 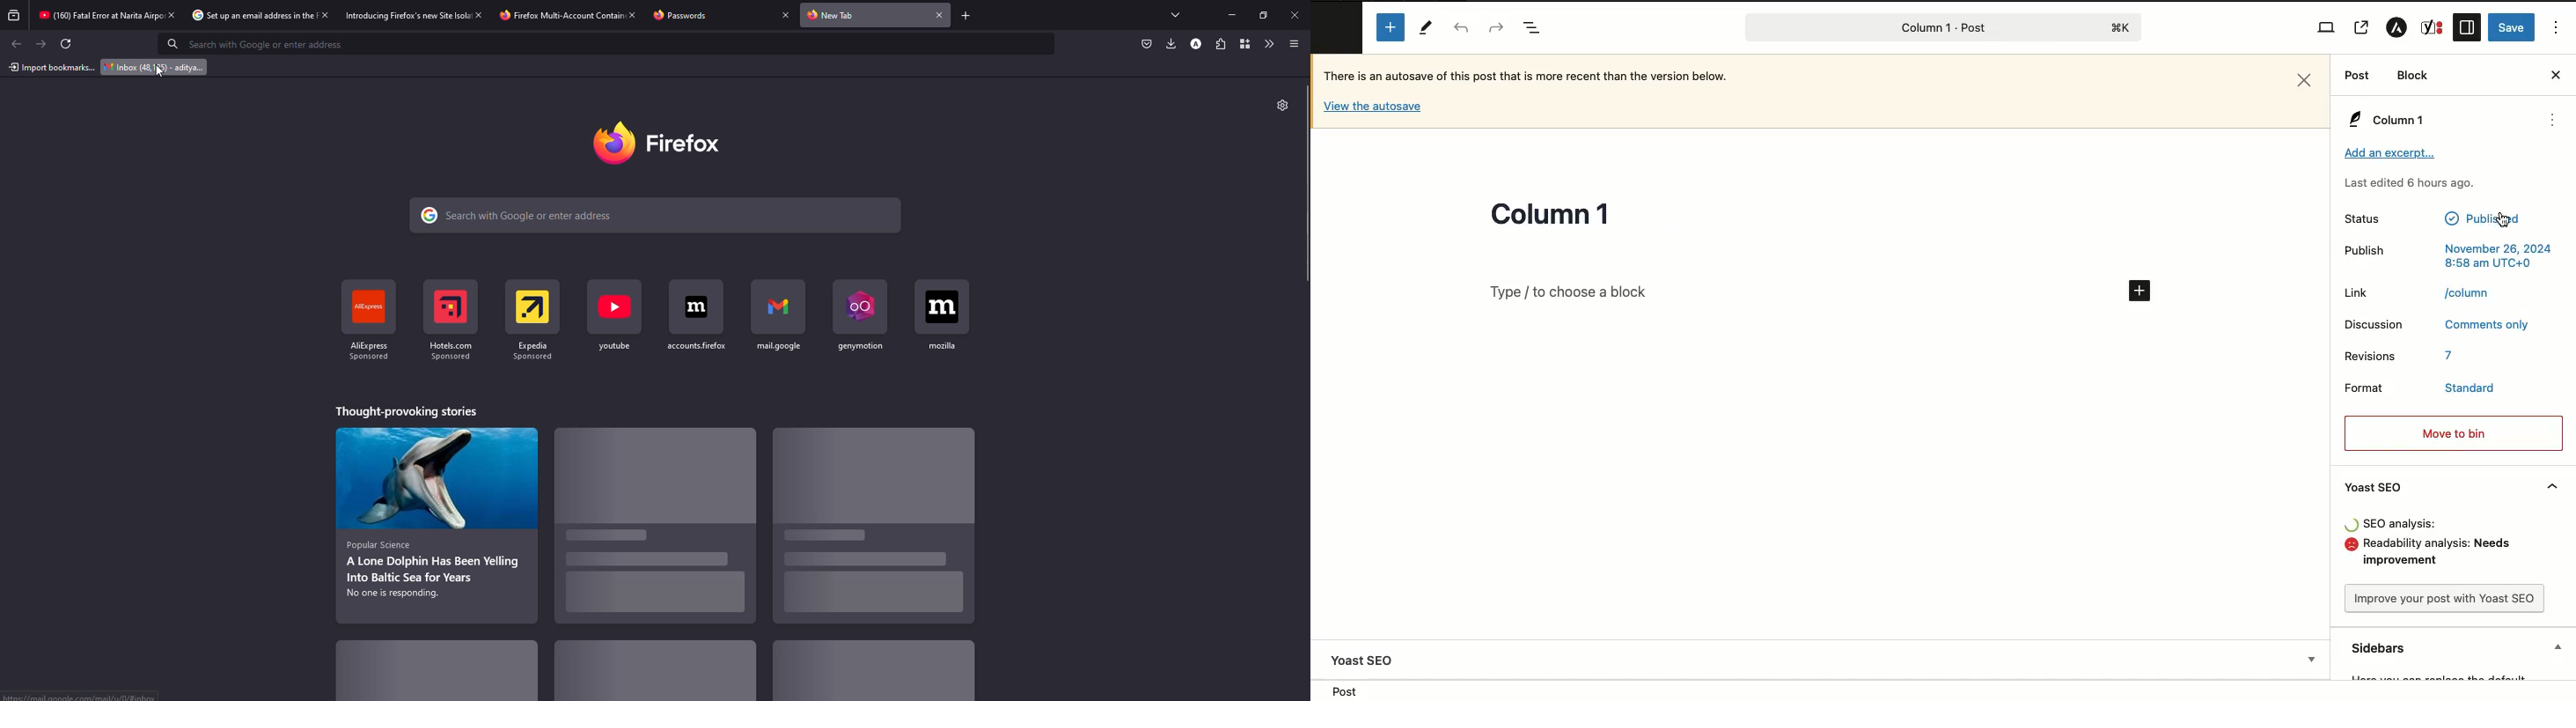 What do you see at coordinates (450, 351) in the screenshot?
I see `Hotels.com Sponsored` at bounding box center [450, 351].